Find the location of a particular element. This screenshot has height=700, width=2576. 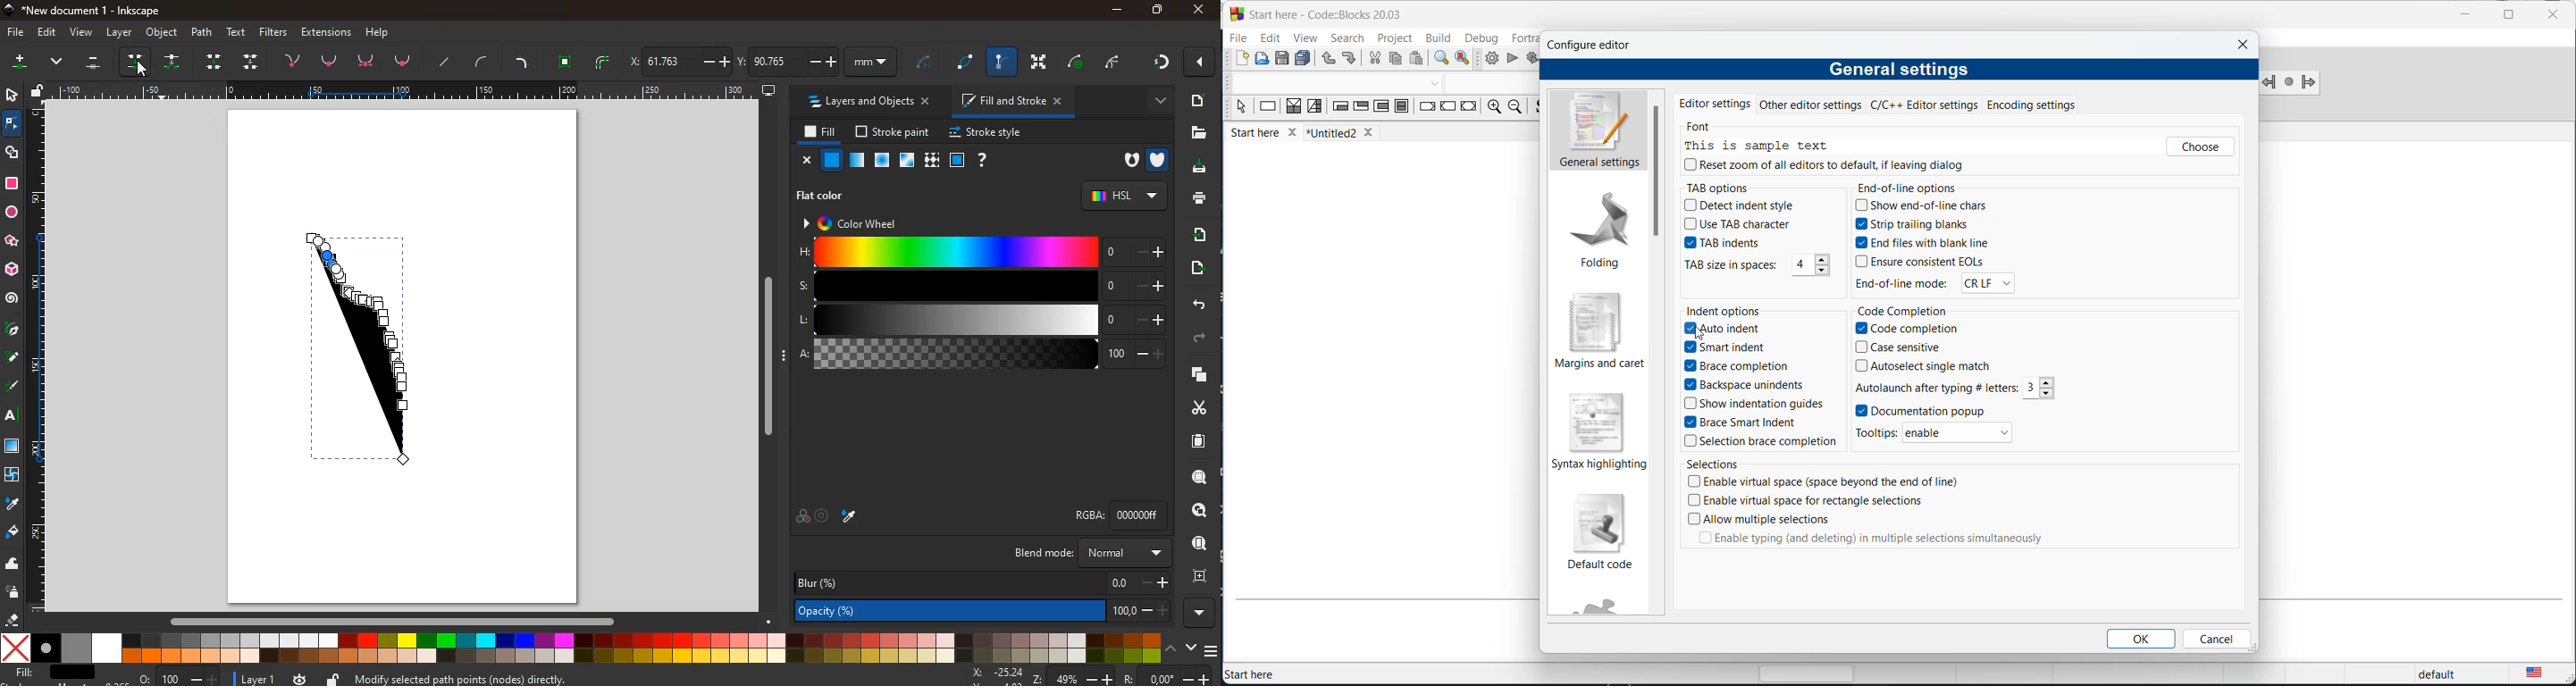

code completion is located at coordinates (1905, 311).